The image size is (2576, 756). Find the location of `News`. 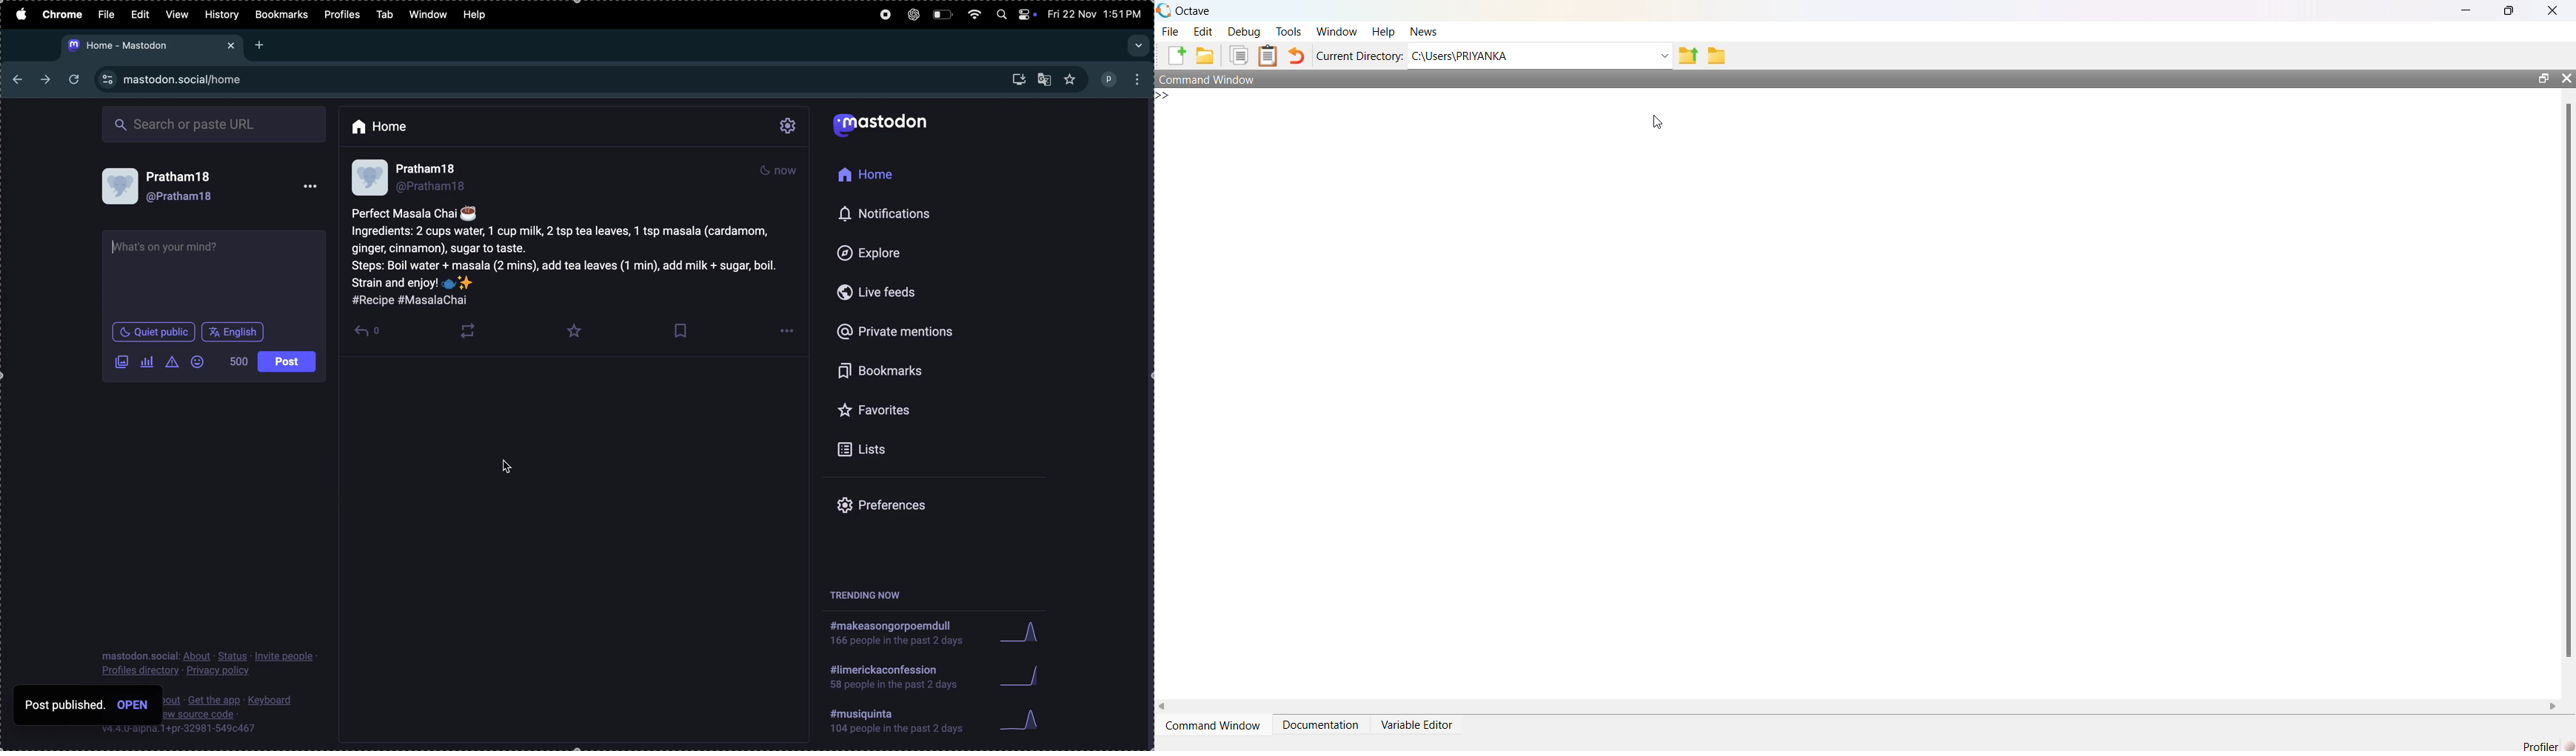

News is located at coordinates (1423, 32).